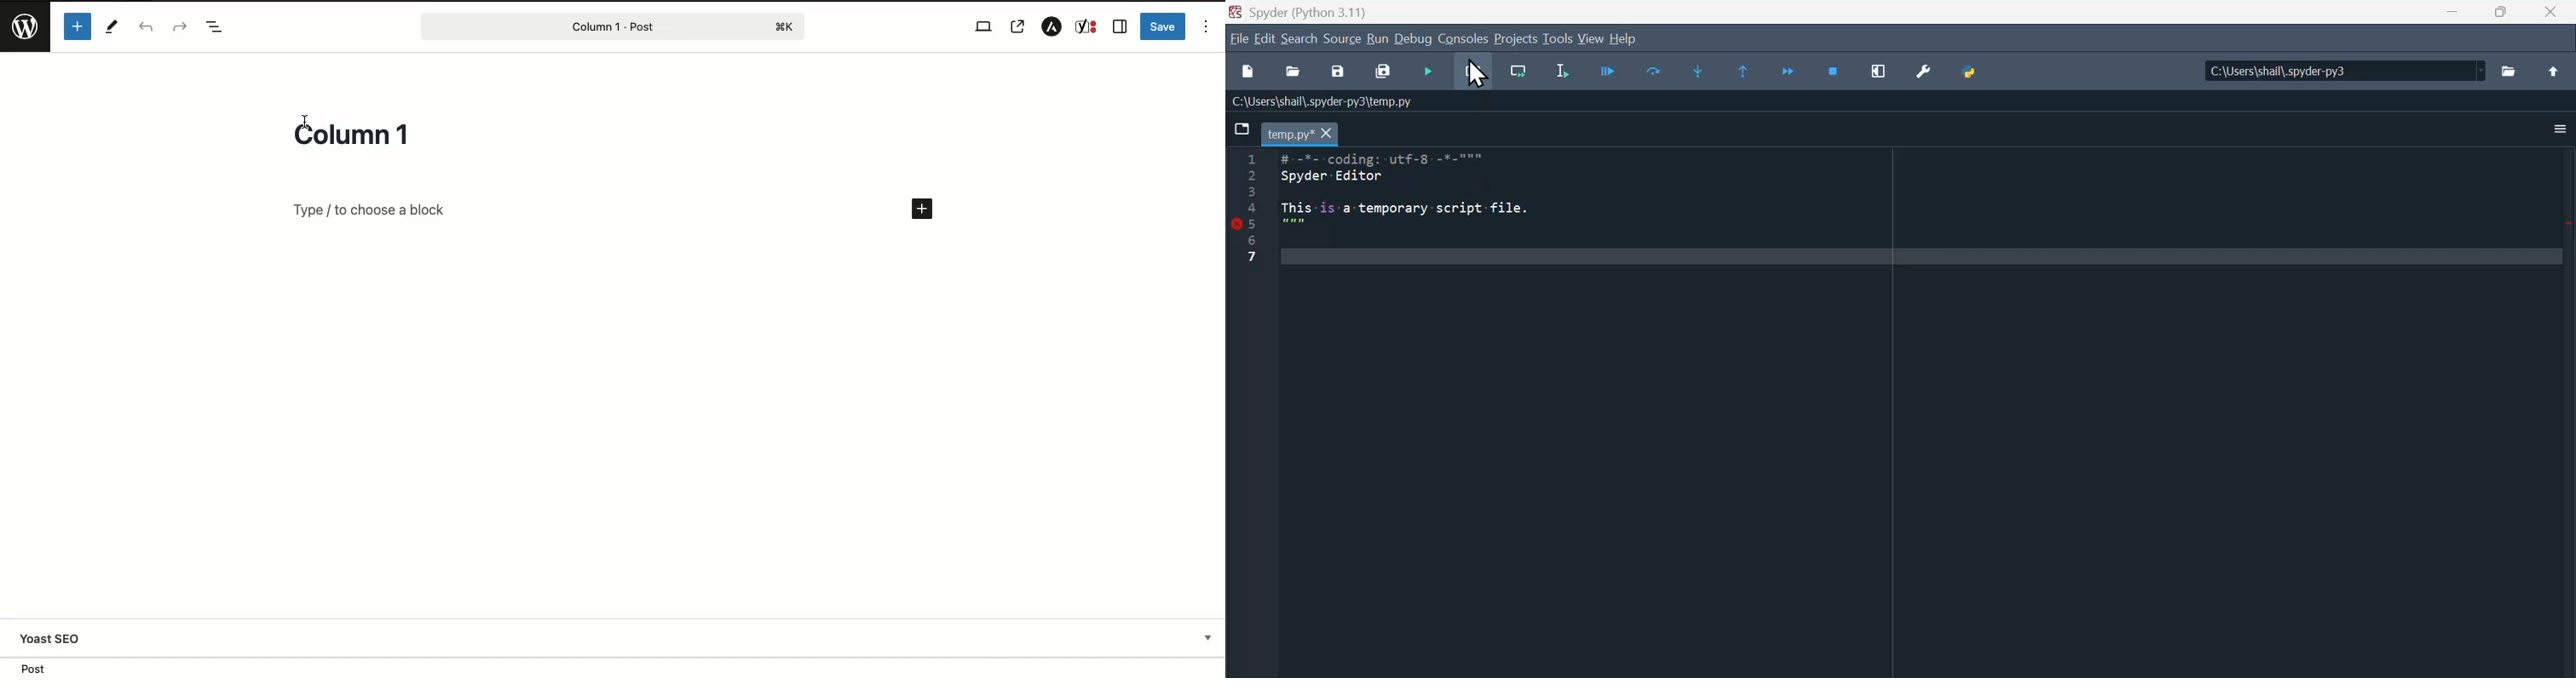 This screenshot has width=2576, height=700. Describe the element at coordinates (1235, 11) in the screenshot. I see `app icon` at that location.